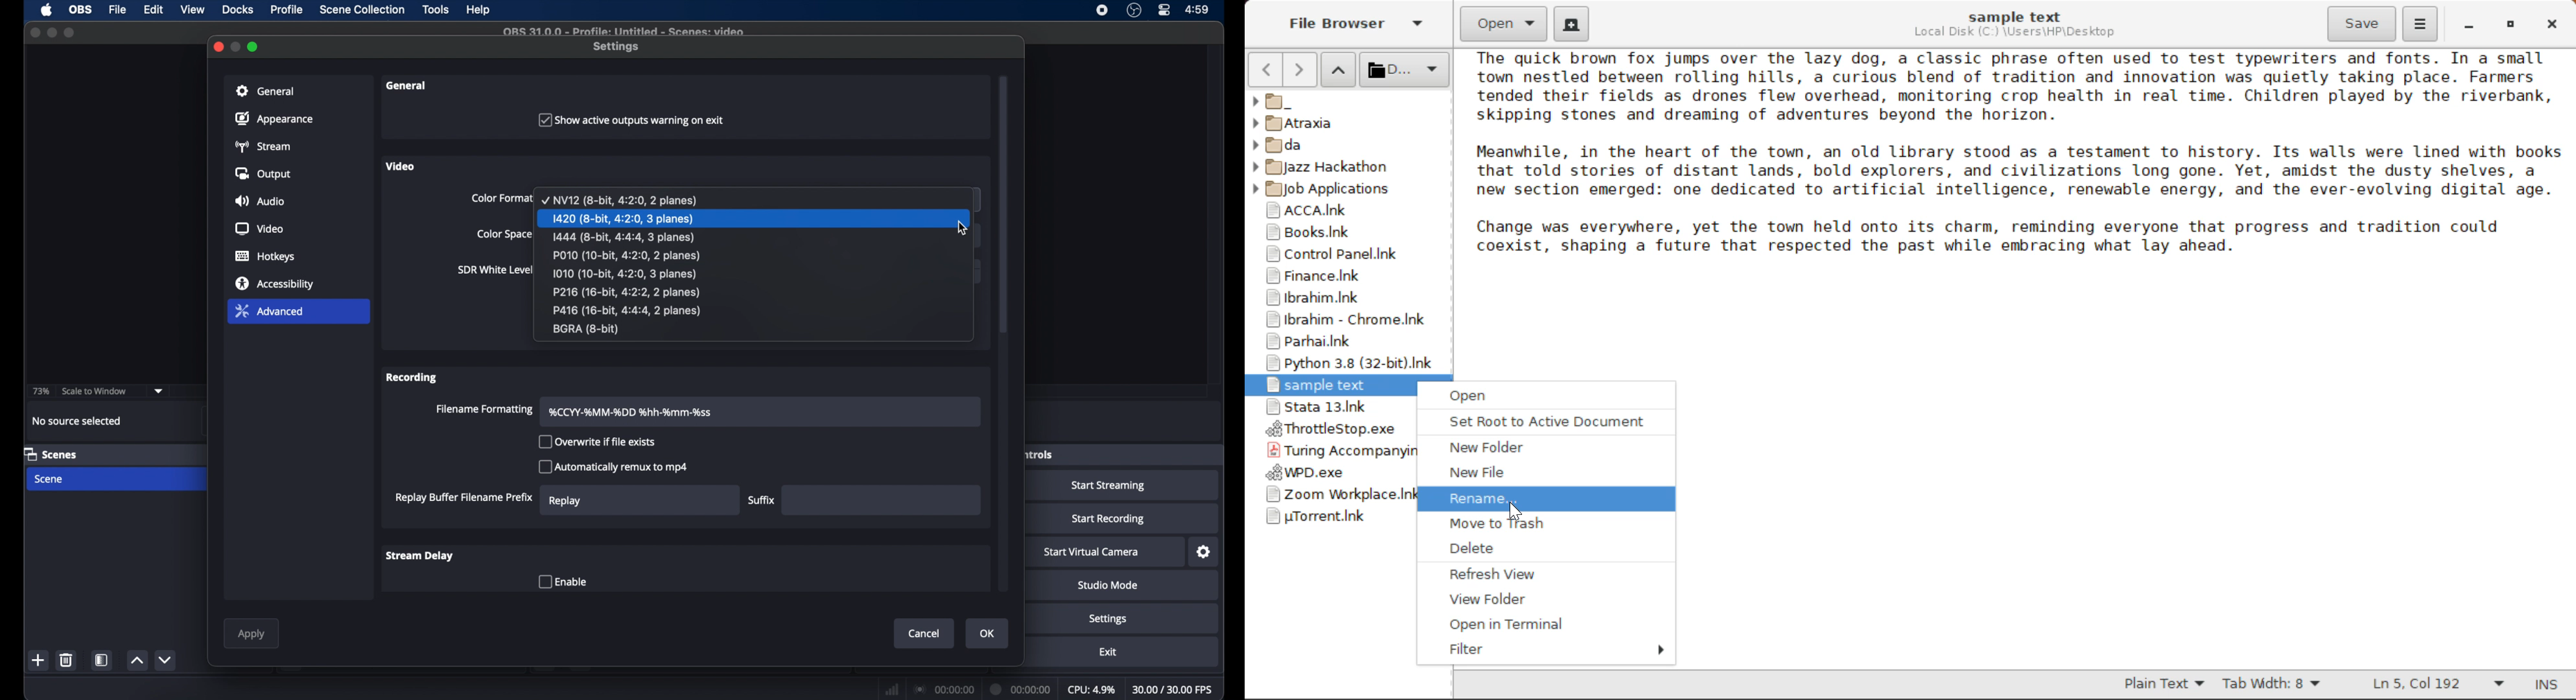 This screenshot has height=700, width=2576. What do you see at coordinates (1545, 421) in the screenshot?
I see `Set Root to Active Document` at bounding box center [1545, 421].